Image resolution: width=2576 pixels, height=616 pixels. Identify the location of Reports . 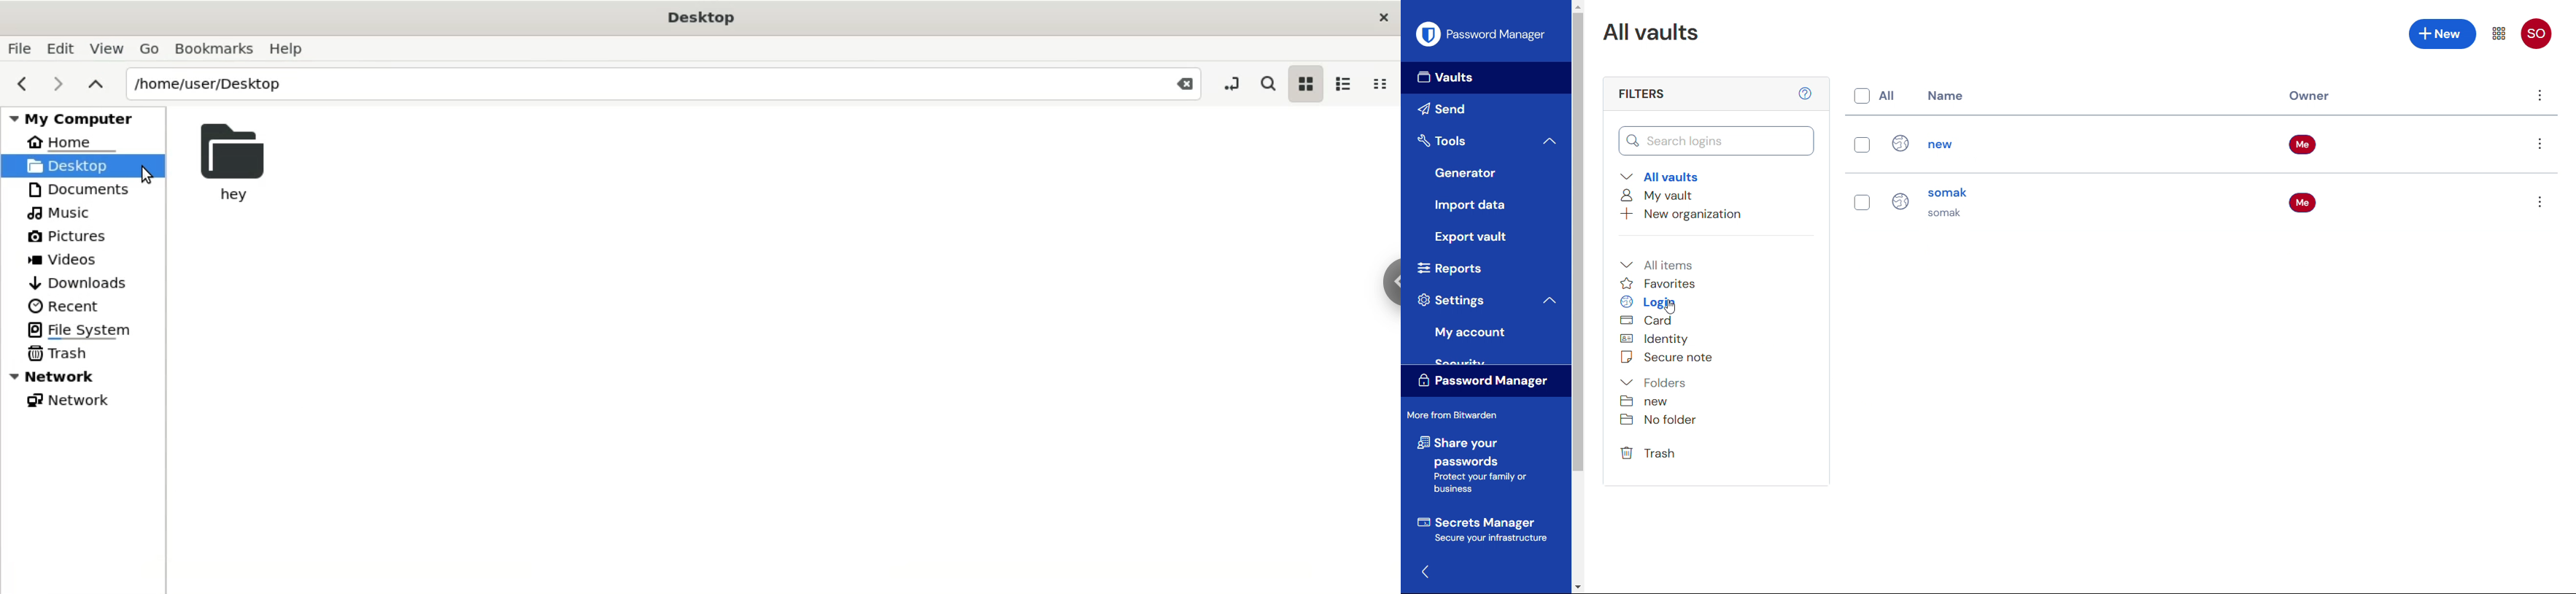
(1452, 268).